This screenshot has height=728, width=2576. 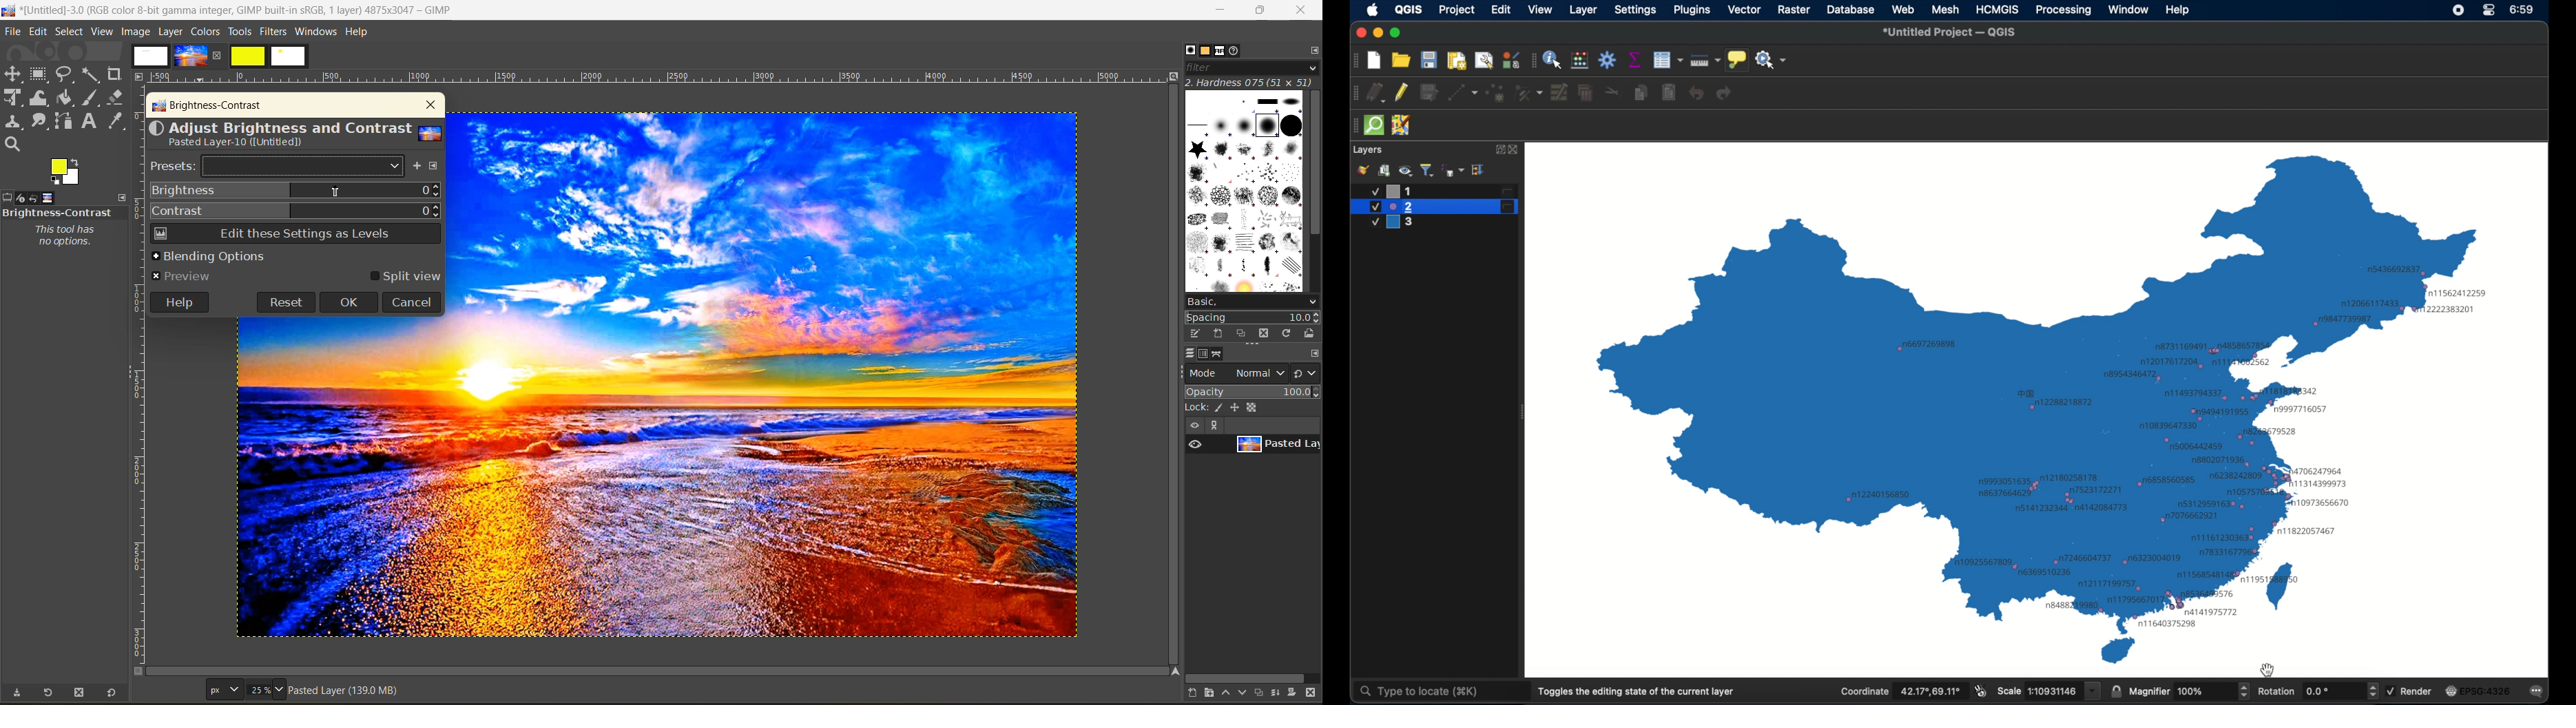 I want to click on horizontal scroll bar, so click(x=61, y=678).